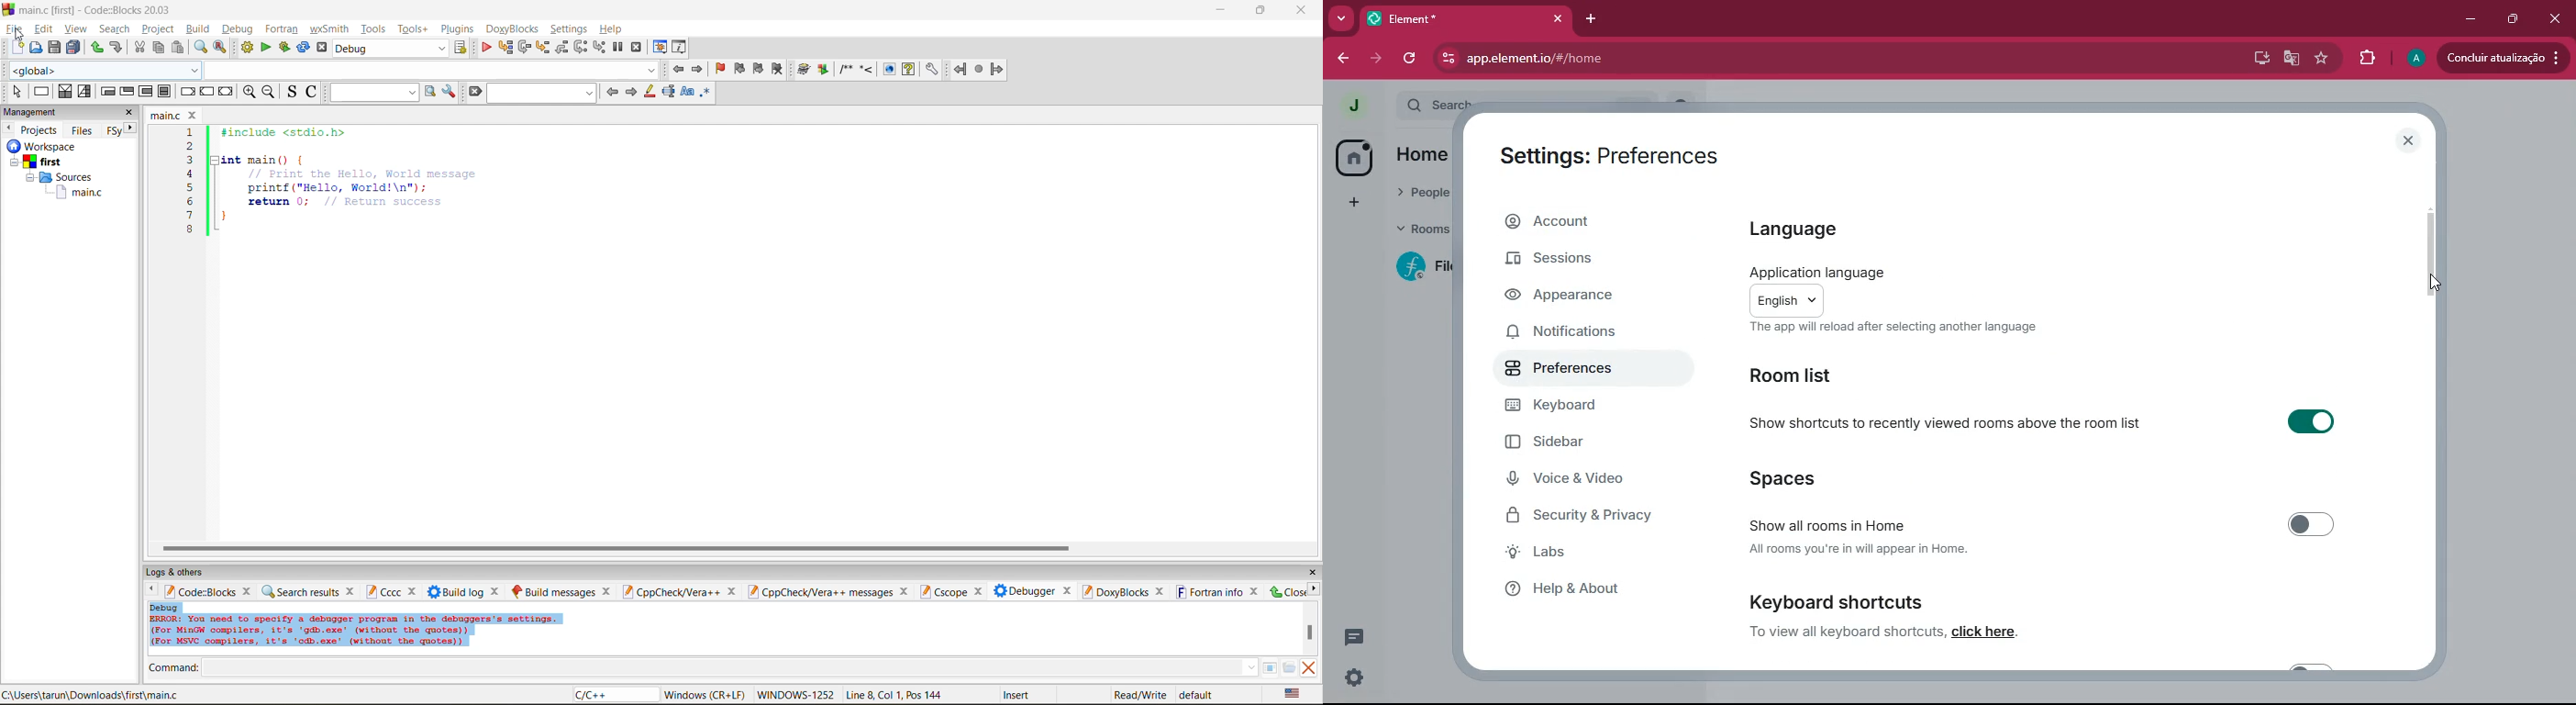  What do you see at coordinates (631, 92) in the screenshot?
I see `next` at bounding box center [631, 92].